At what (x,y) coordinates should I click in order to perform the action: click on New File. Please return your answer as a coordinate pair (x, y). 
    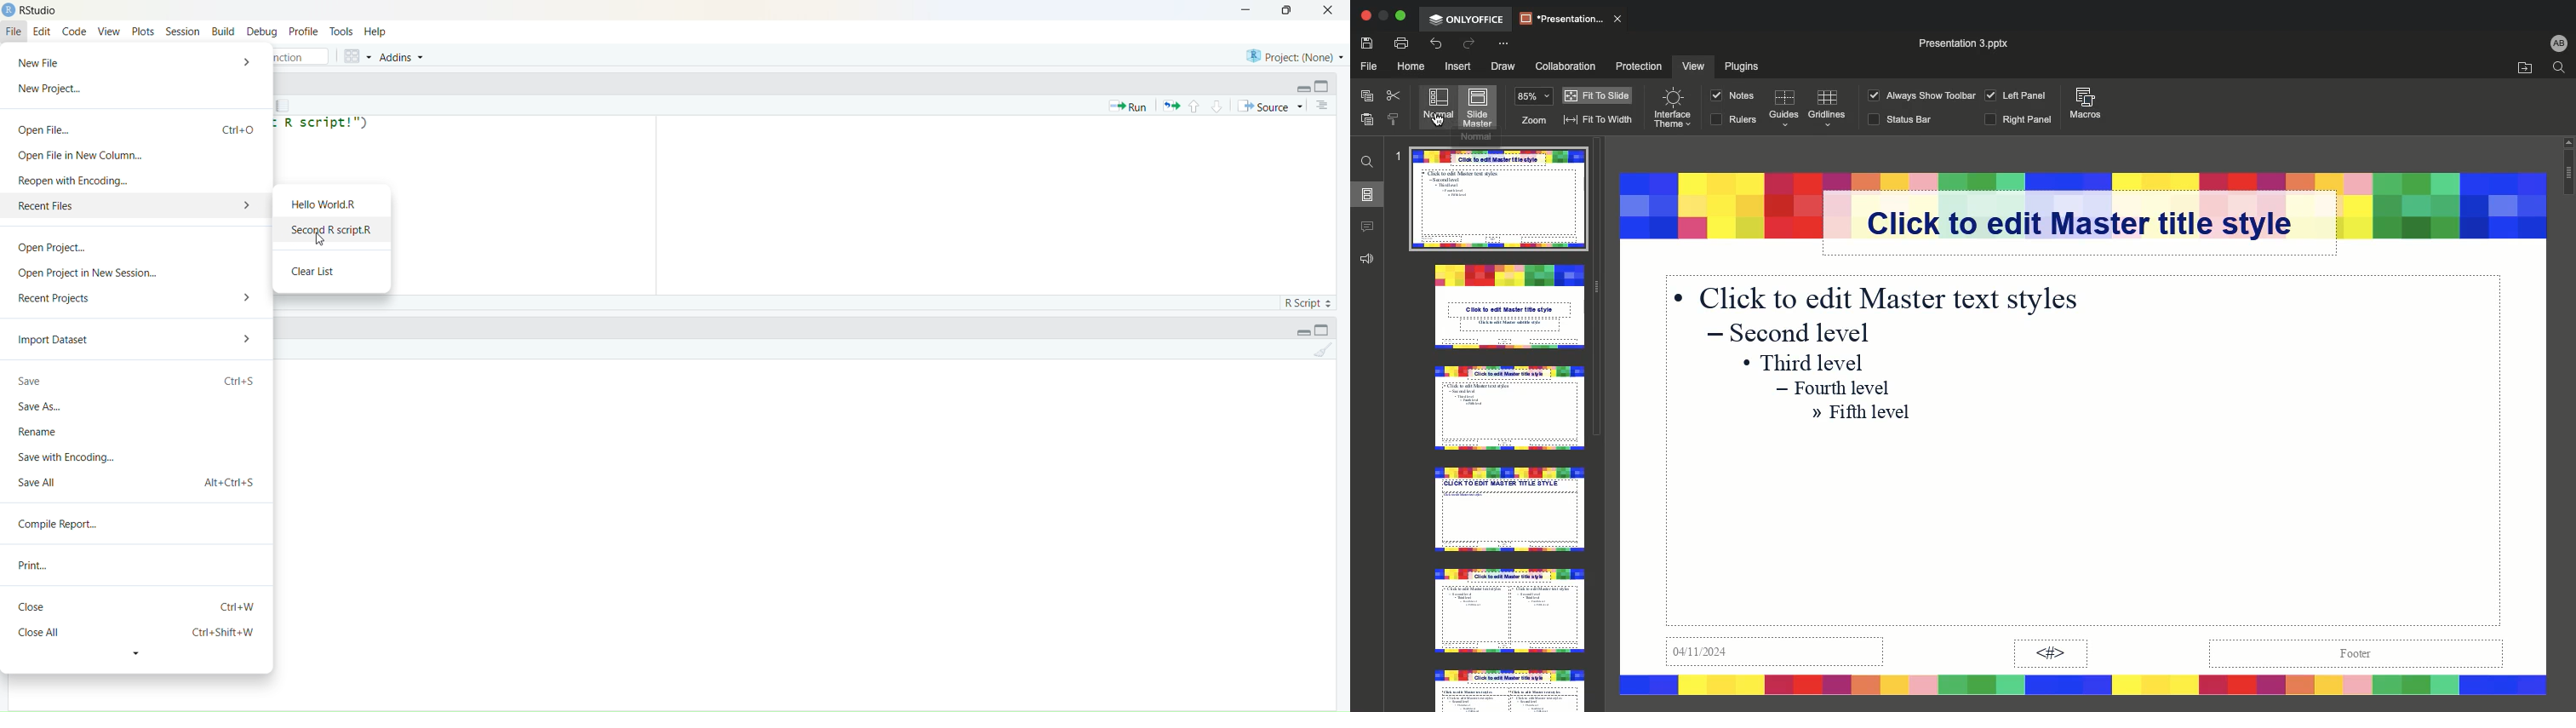
    Looking at the image, I should click on (46, 61).